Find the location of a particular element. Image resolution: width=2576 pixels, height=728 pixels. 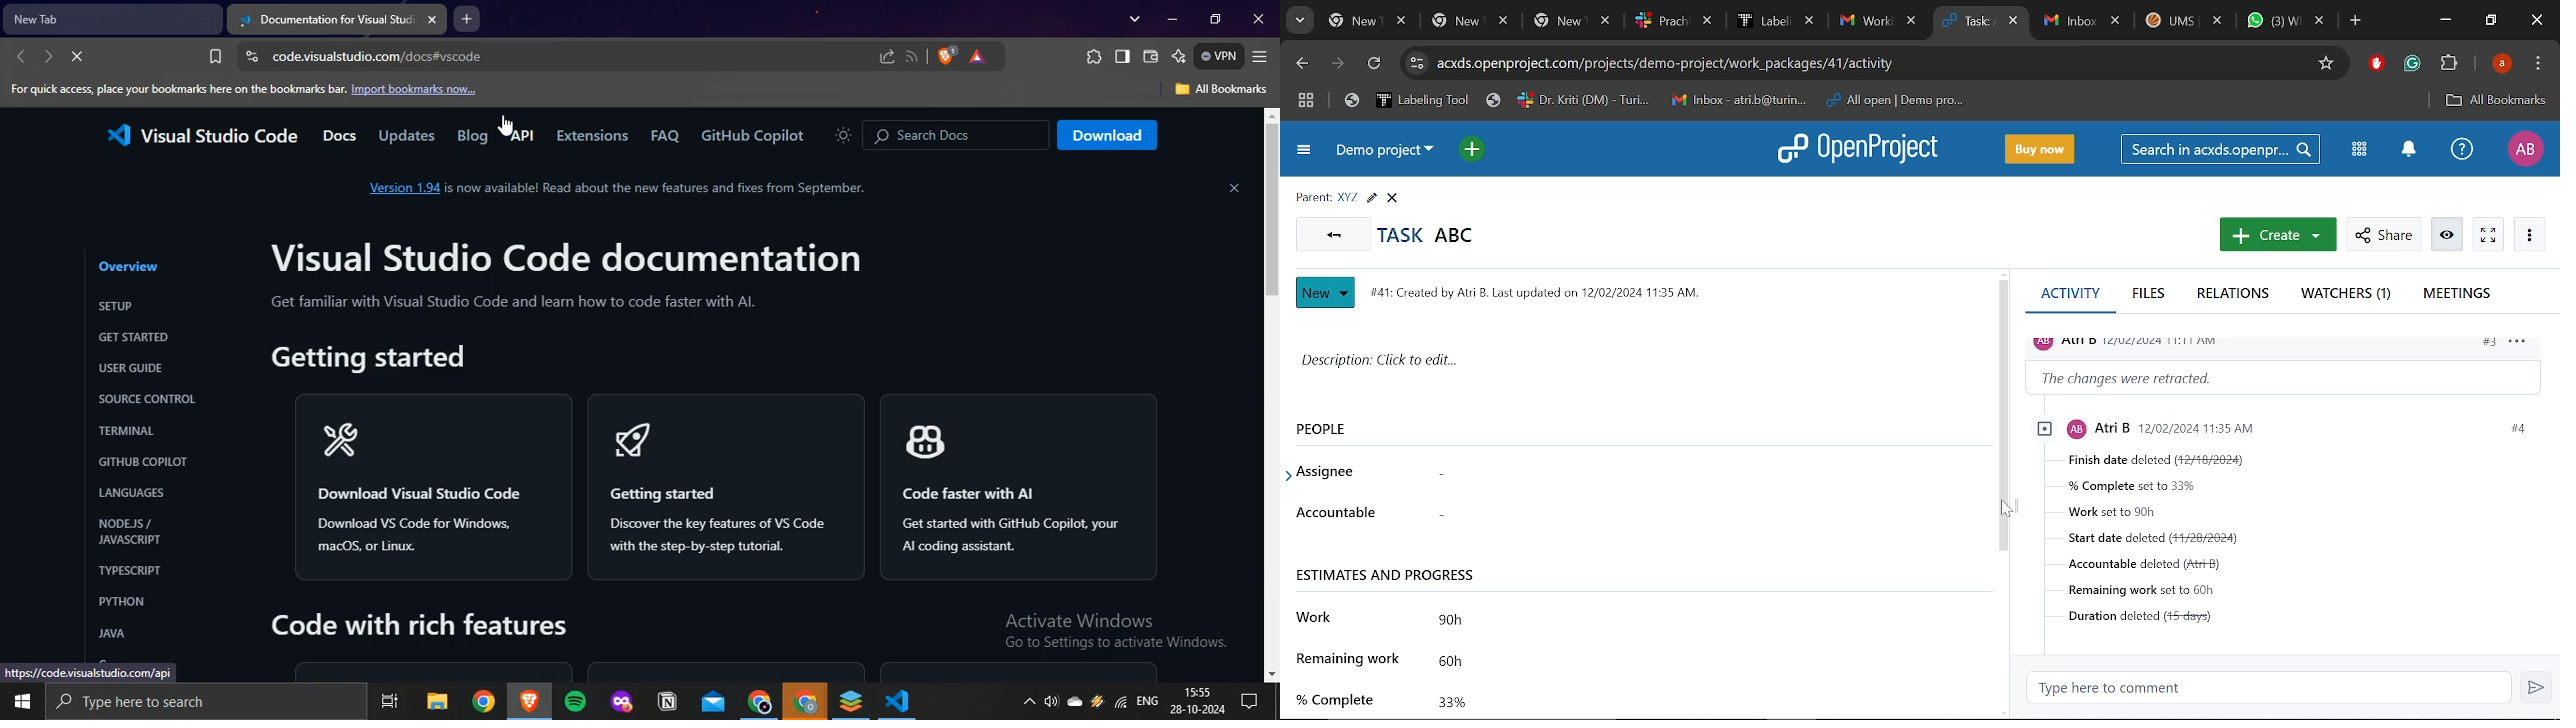

Send is located at coordinates (2535, 687).